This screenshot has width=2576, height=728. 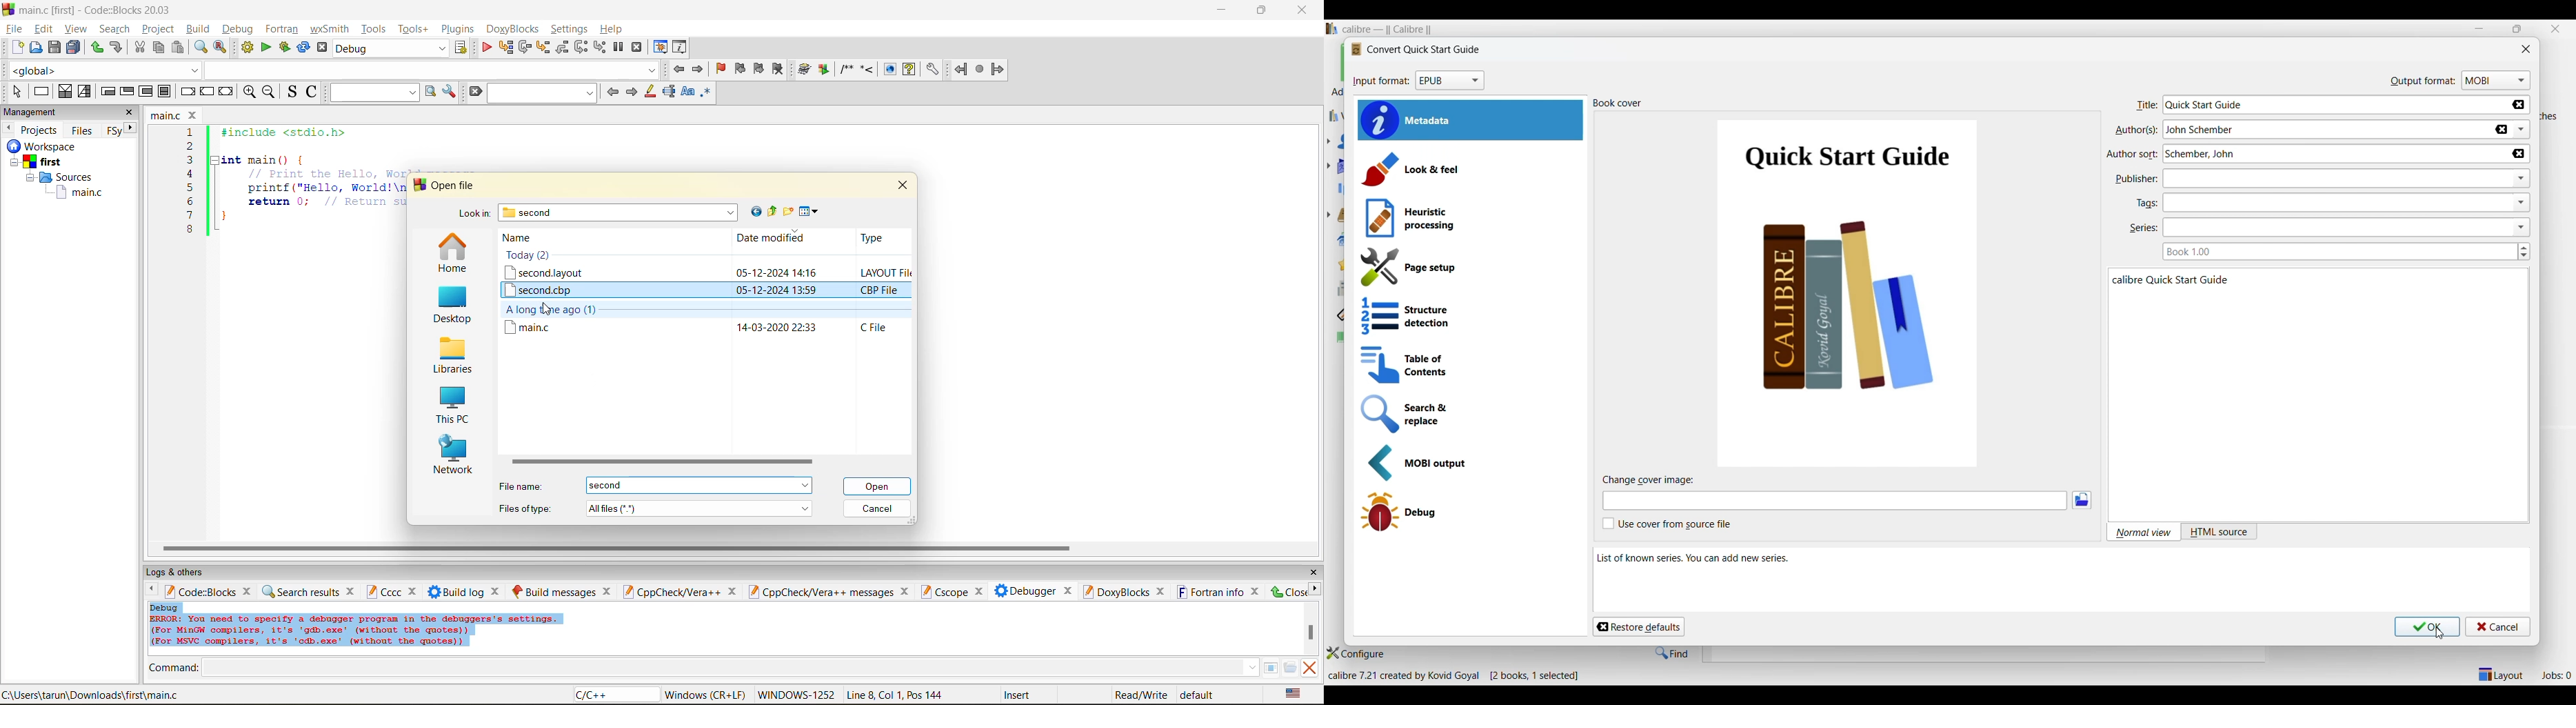 I want to click on wxsmith, so click(x=330, y=29).